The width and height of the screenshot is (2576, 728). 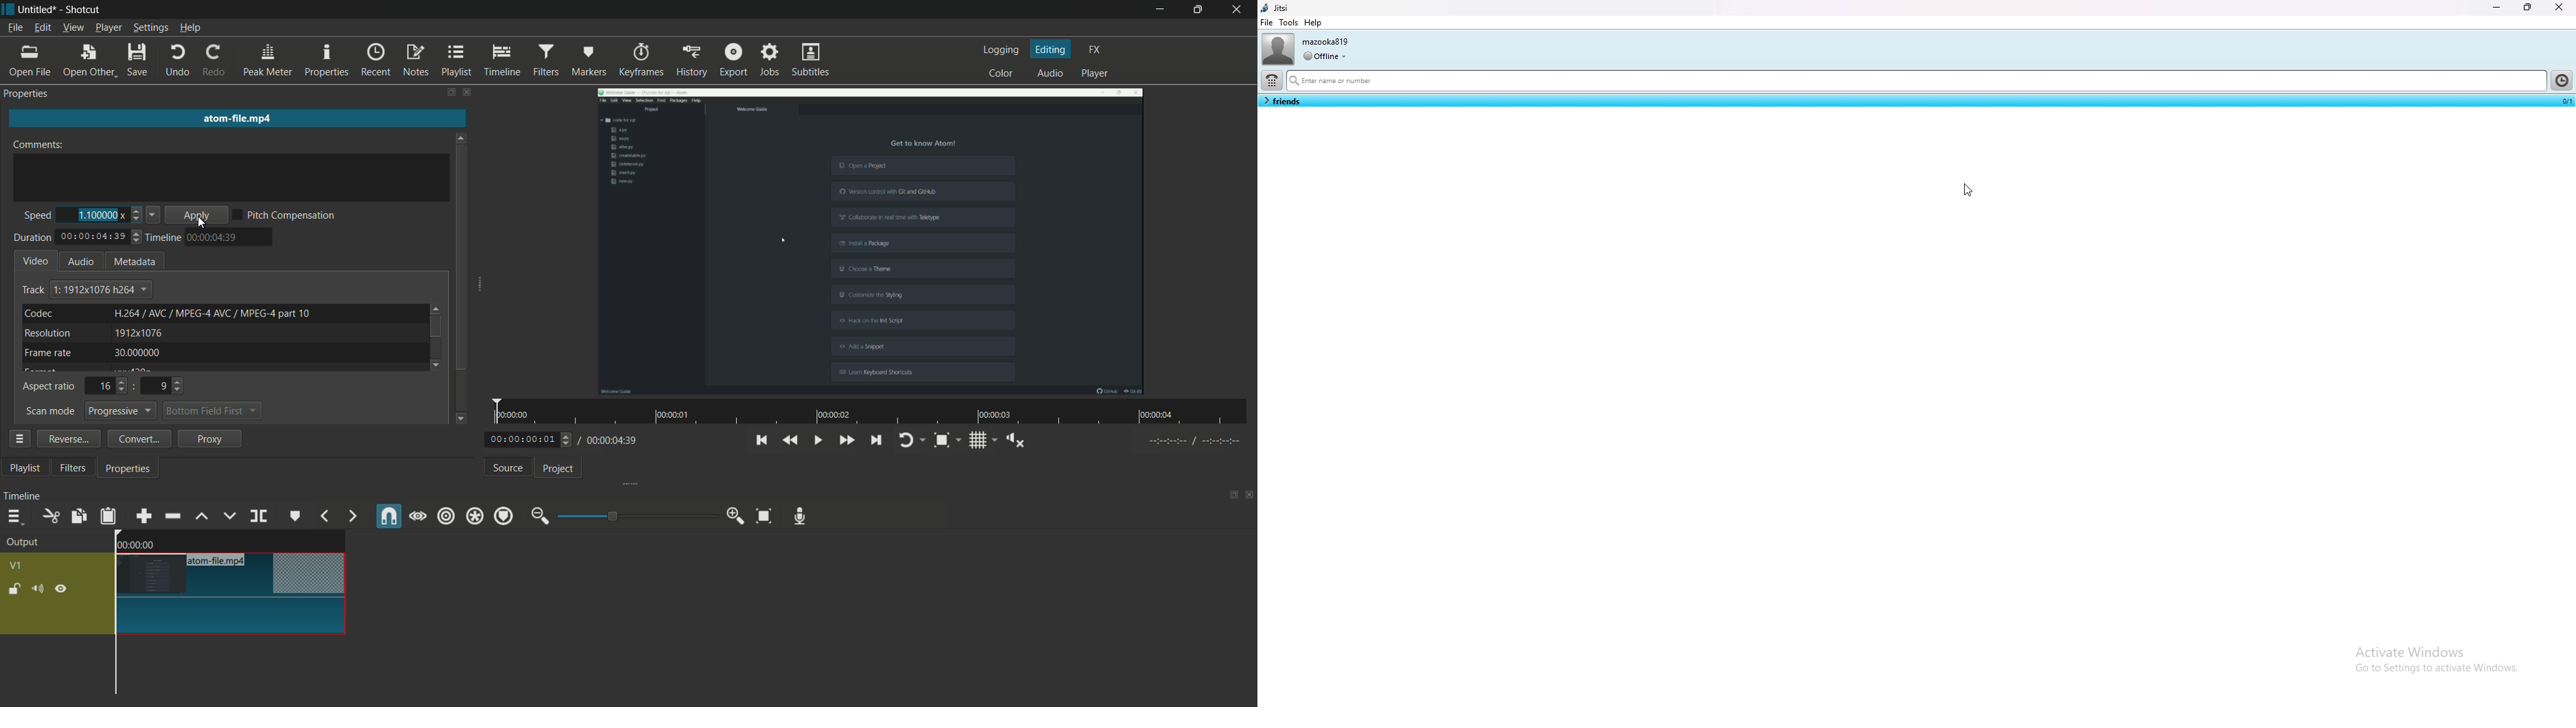 I want to click on duration, so click(x=31, y=238).